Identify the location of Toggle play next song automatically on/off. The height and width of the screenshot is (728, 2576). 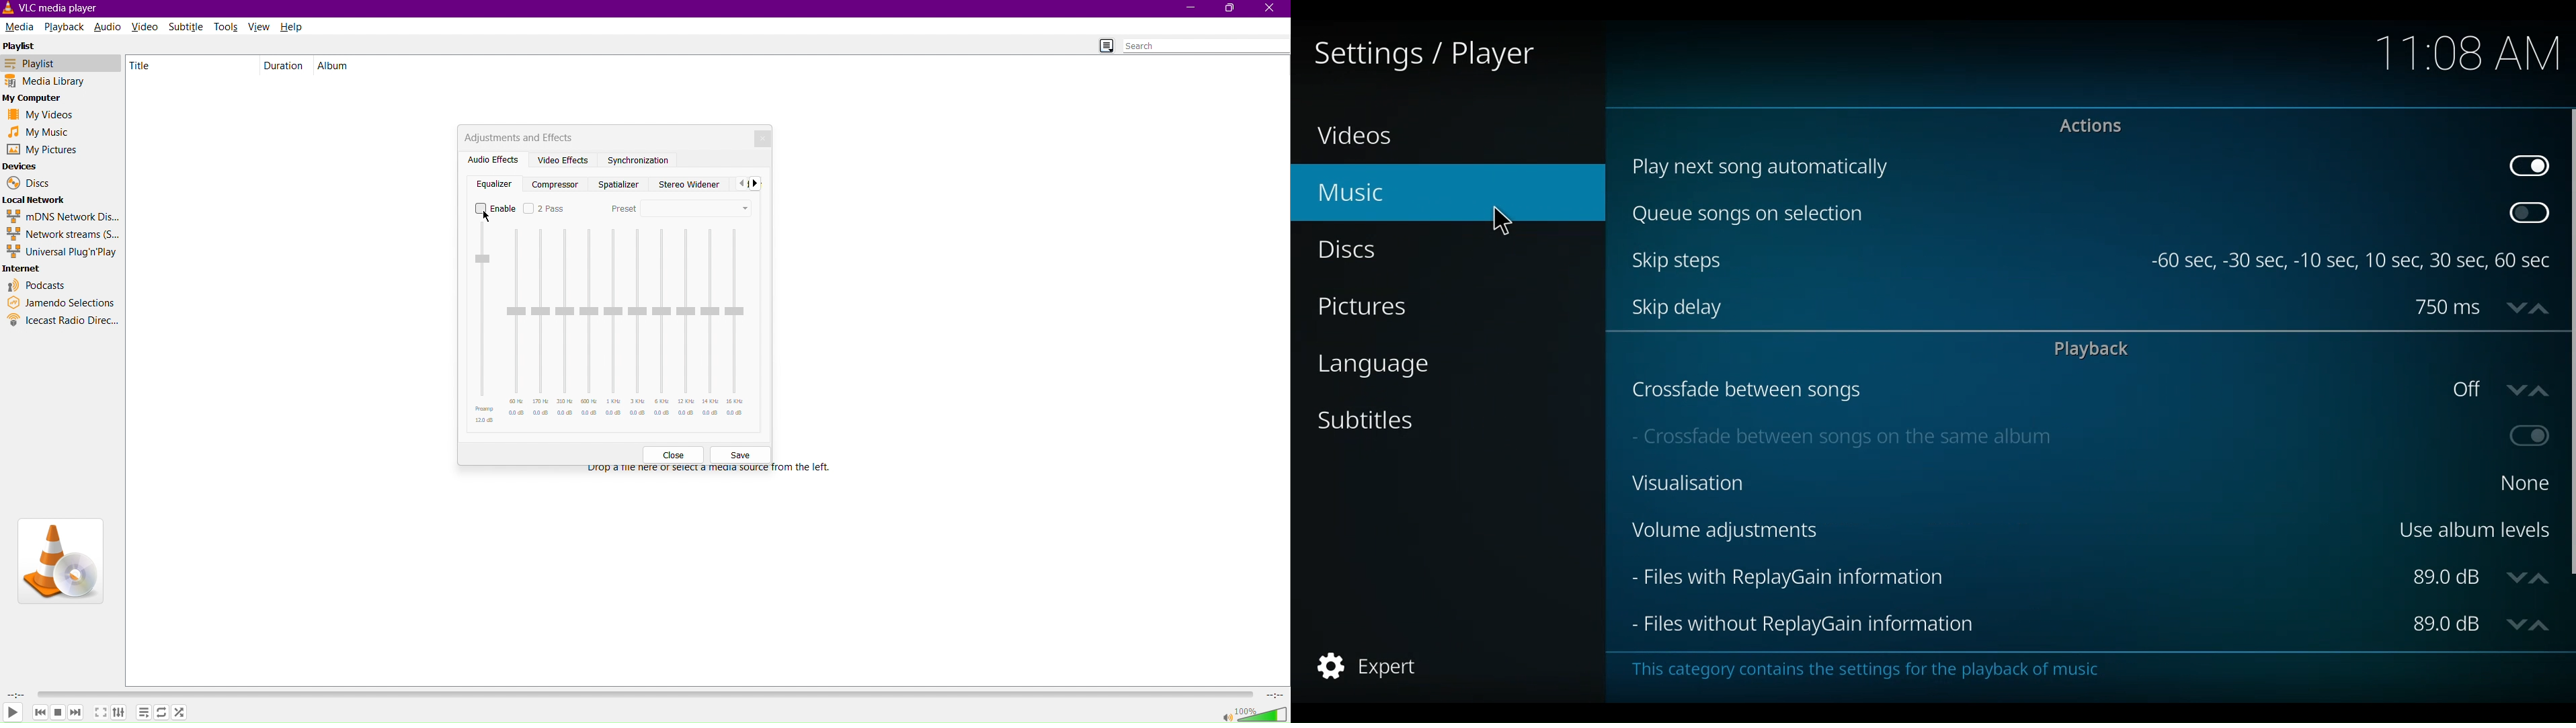
(2531, 167).